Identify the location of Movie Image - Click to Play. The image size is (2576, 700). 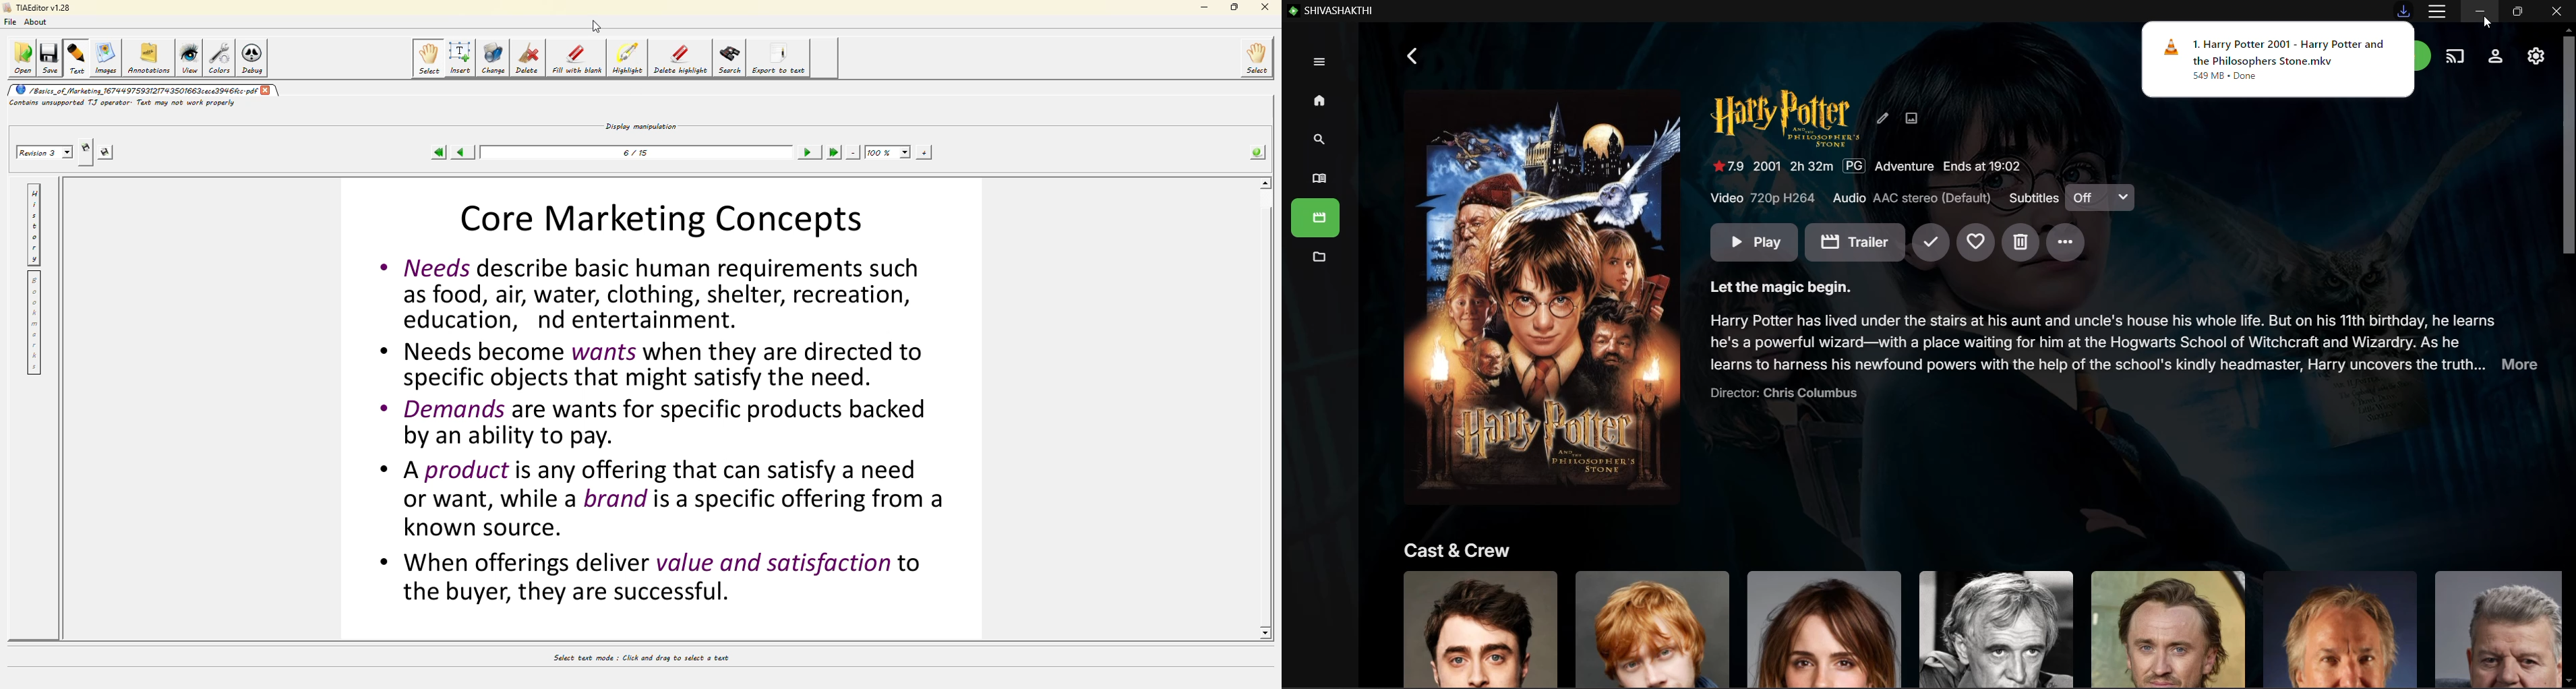
(1542, 298).